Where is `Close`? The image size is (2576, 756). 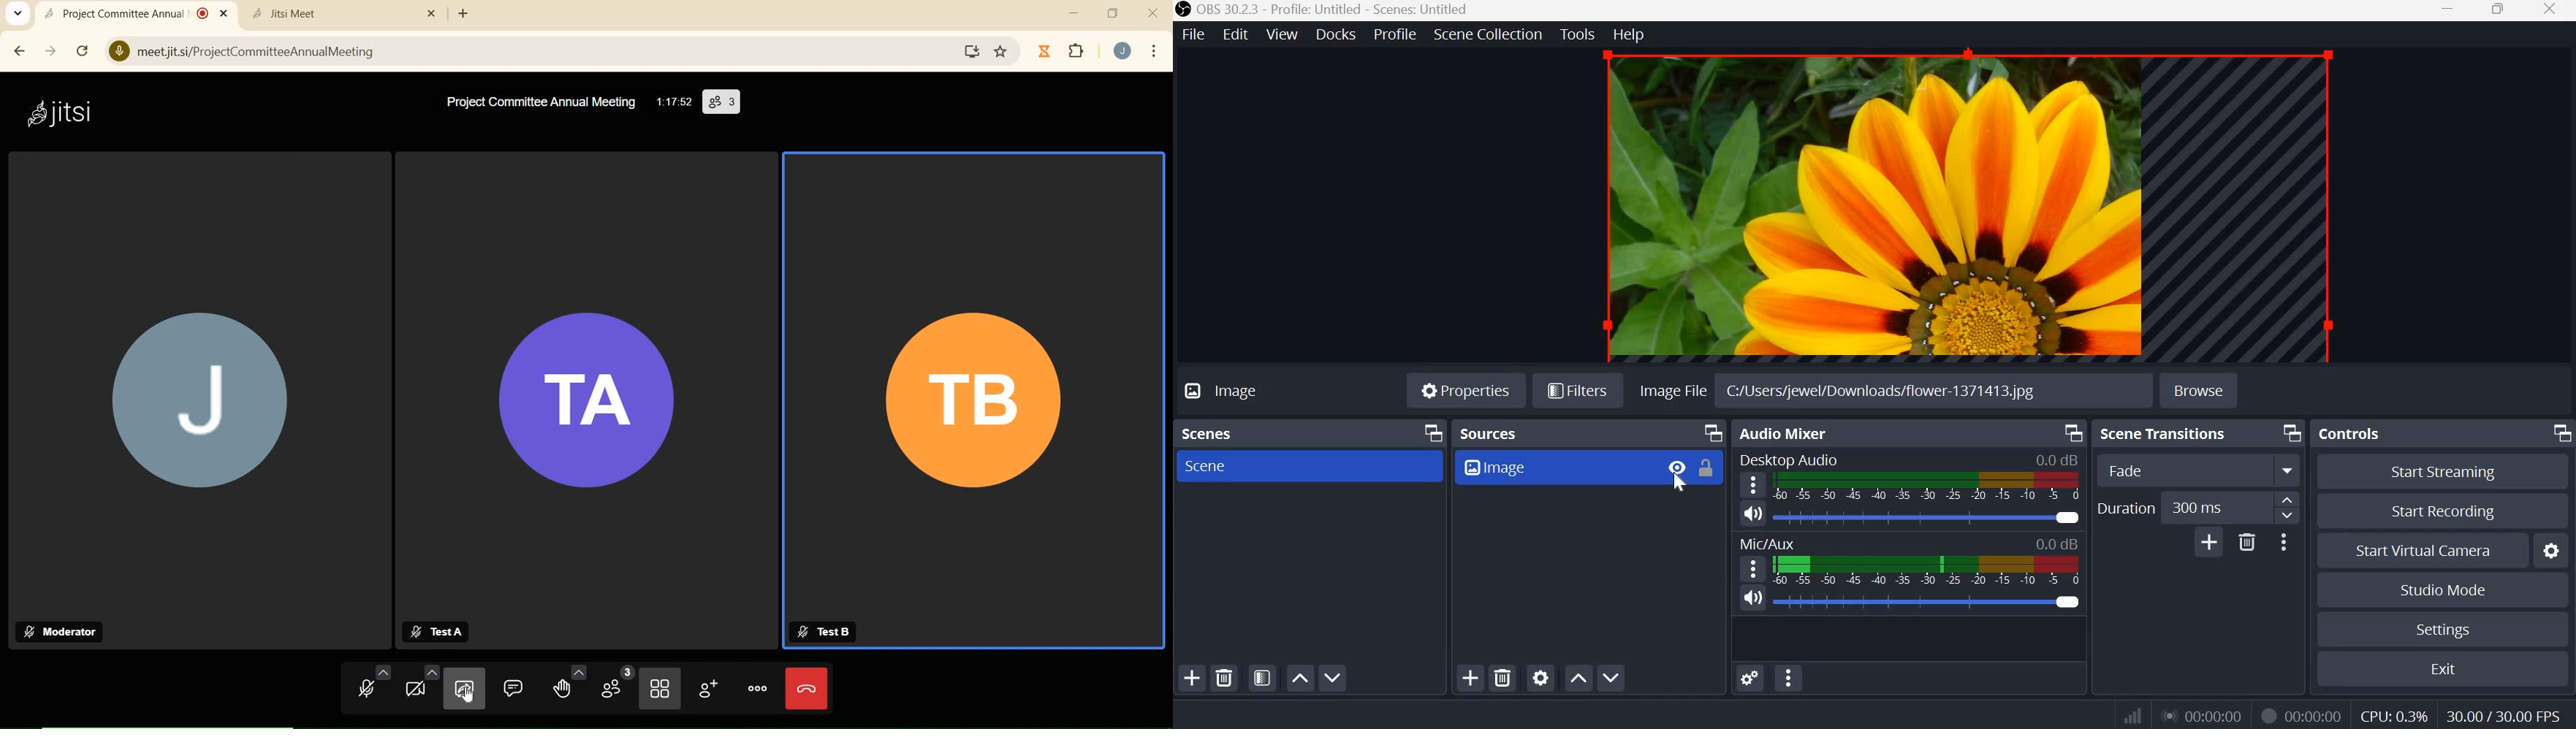 Close is located at coordinates (2554, 12).